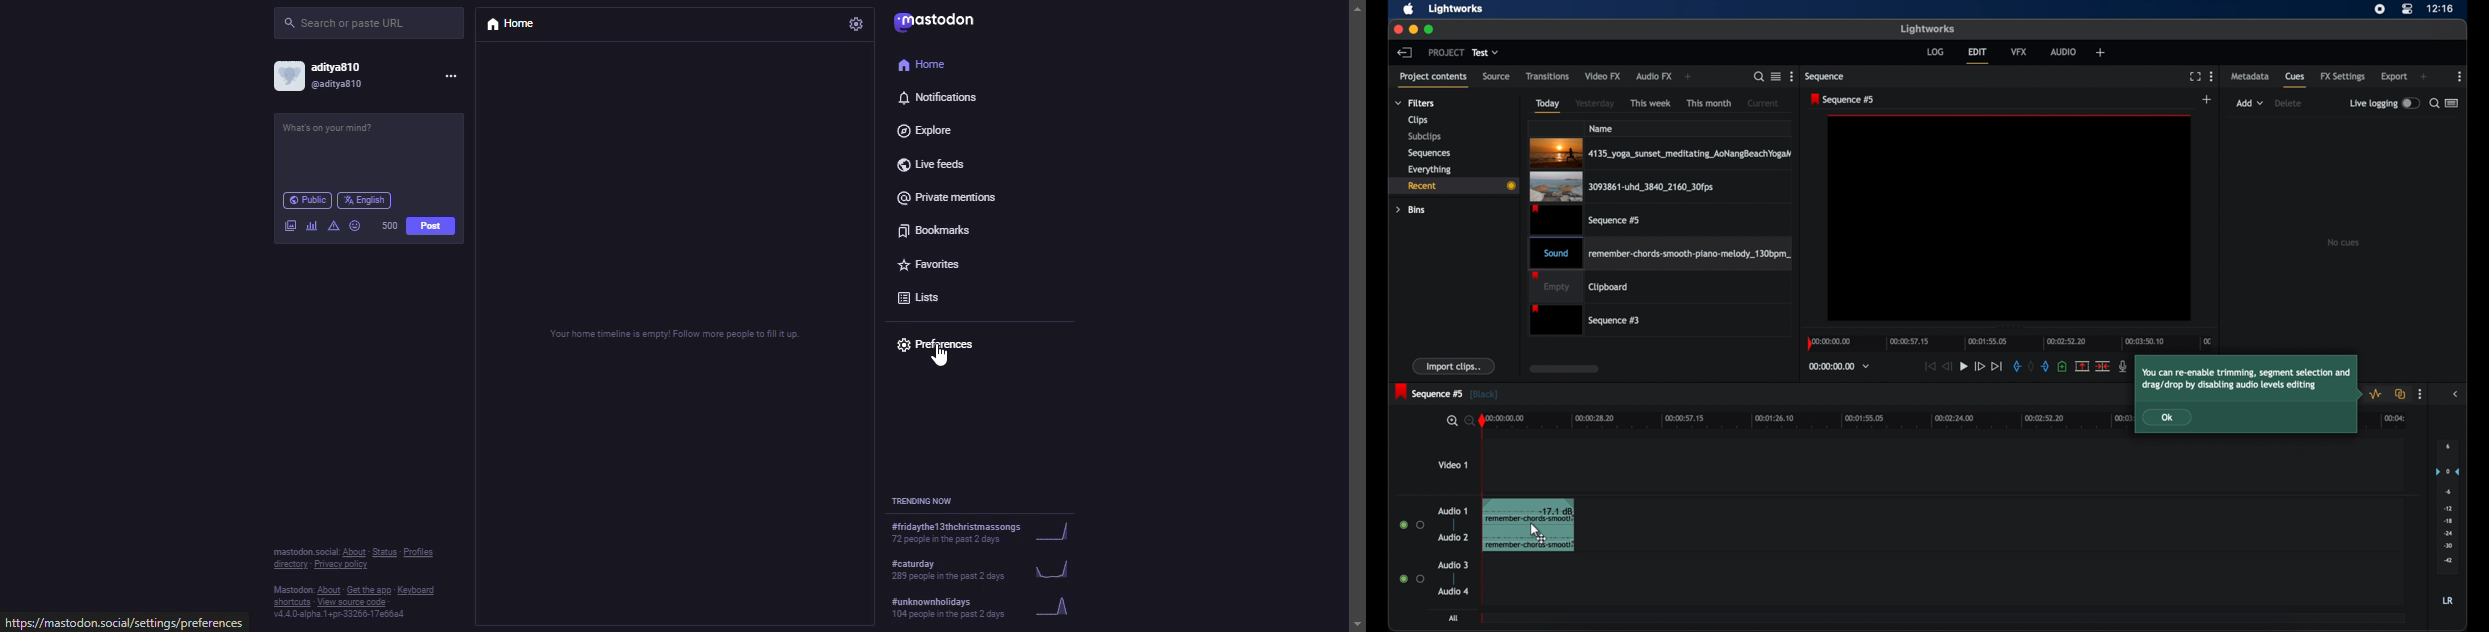 This screenshot has width=2492, height=644. Describe the element at coordinates (1482, 421) in the screenshot. I see `playhead` at that location.